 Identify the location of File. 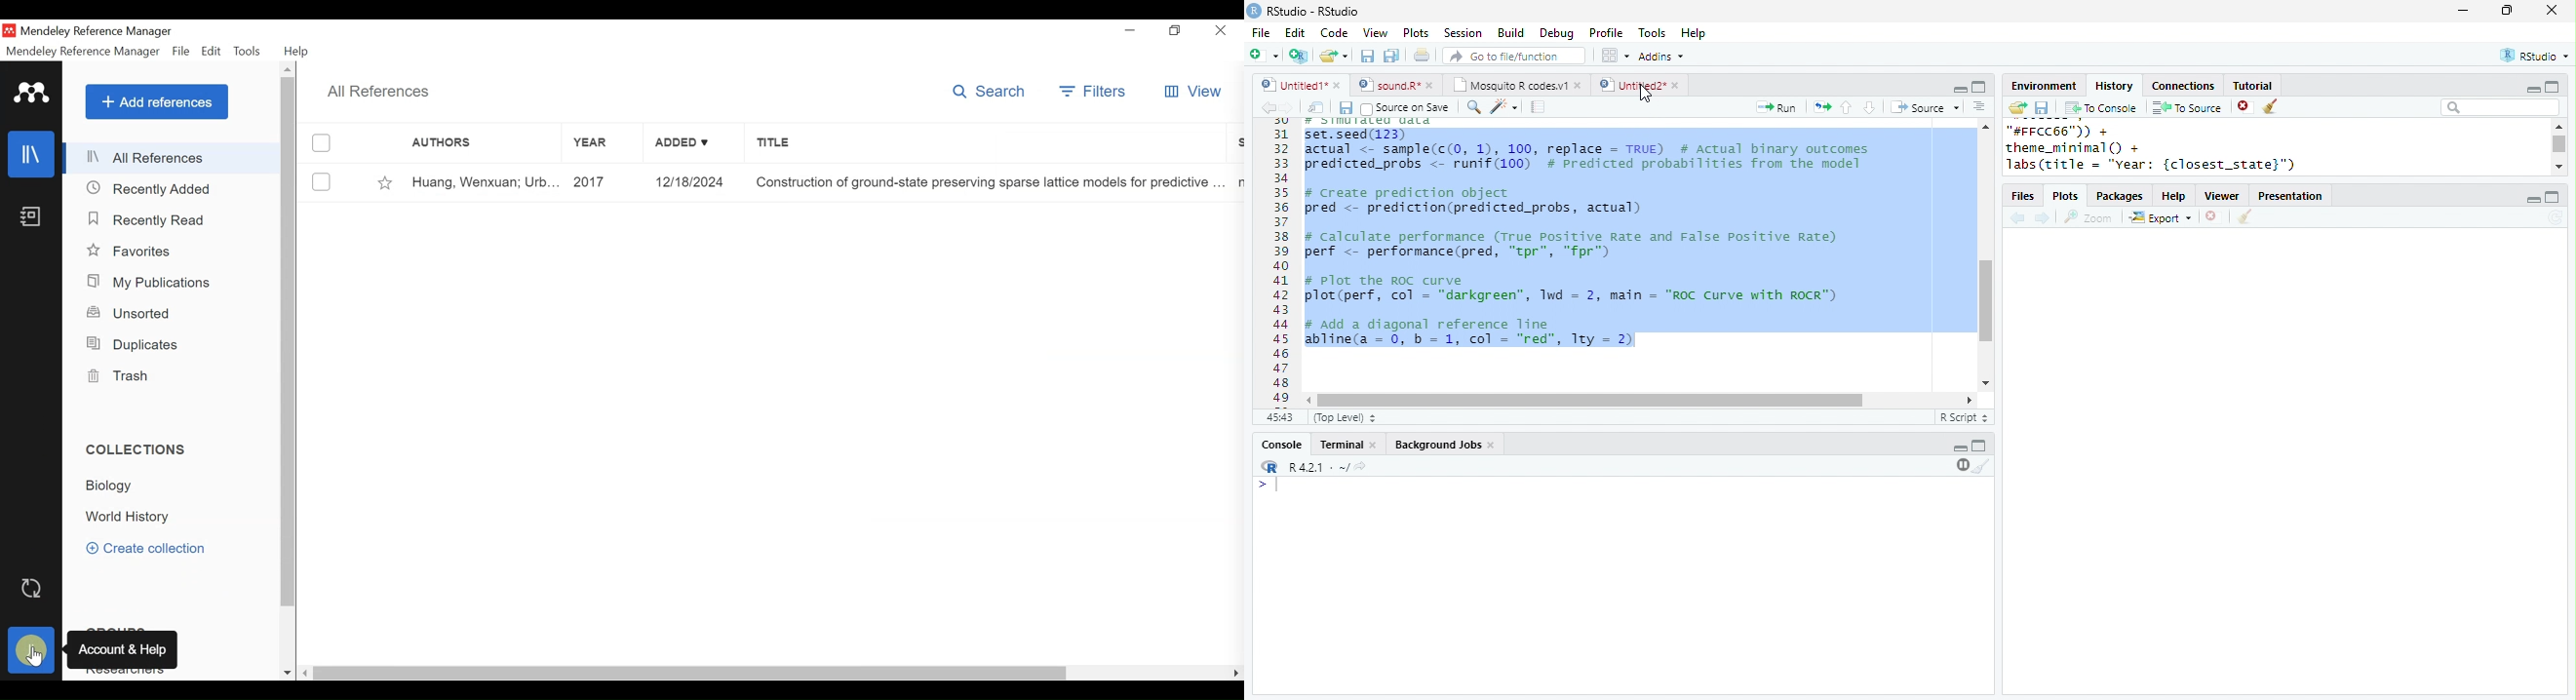
(1261, 33).